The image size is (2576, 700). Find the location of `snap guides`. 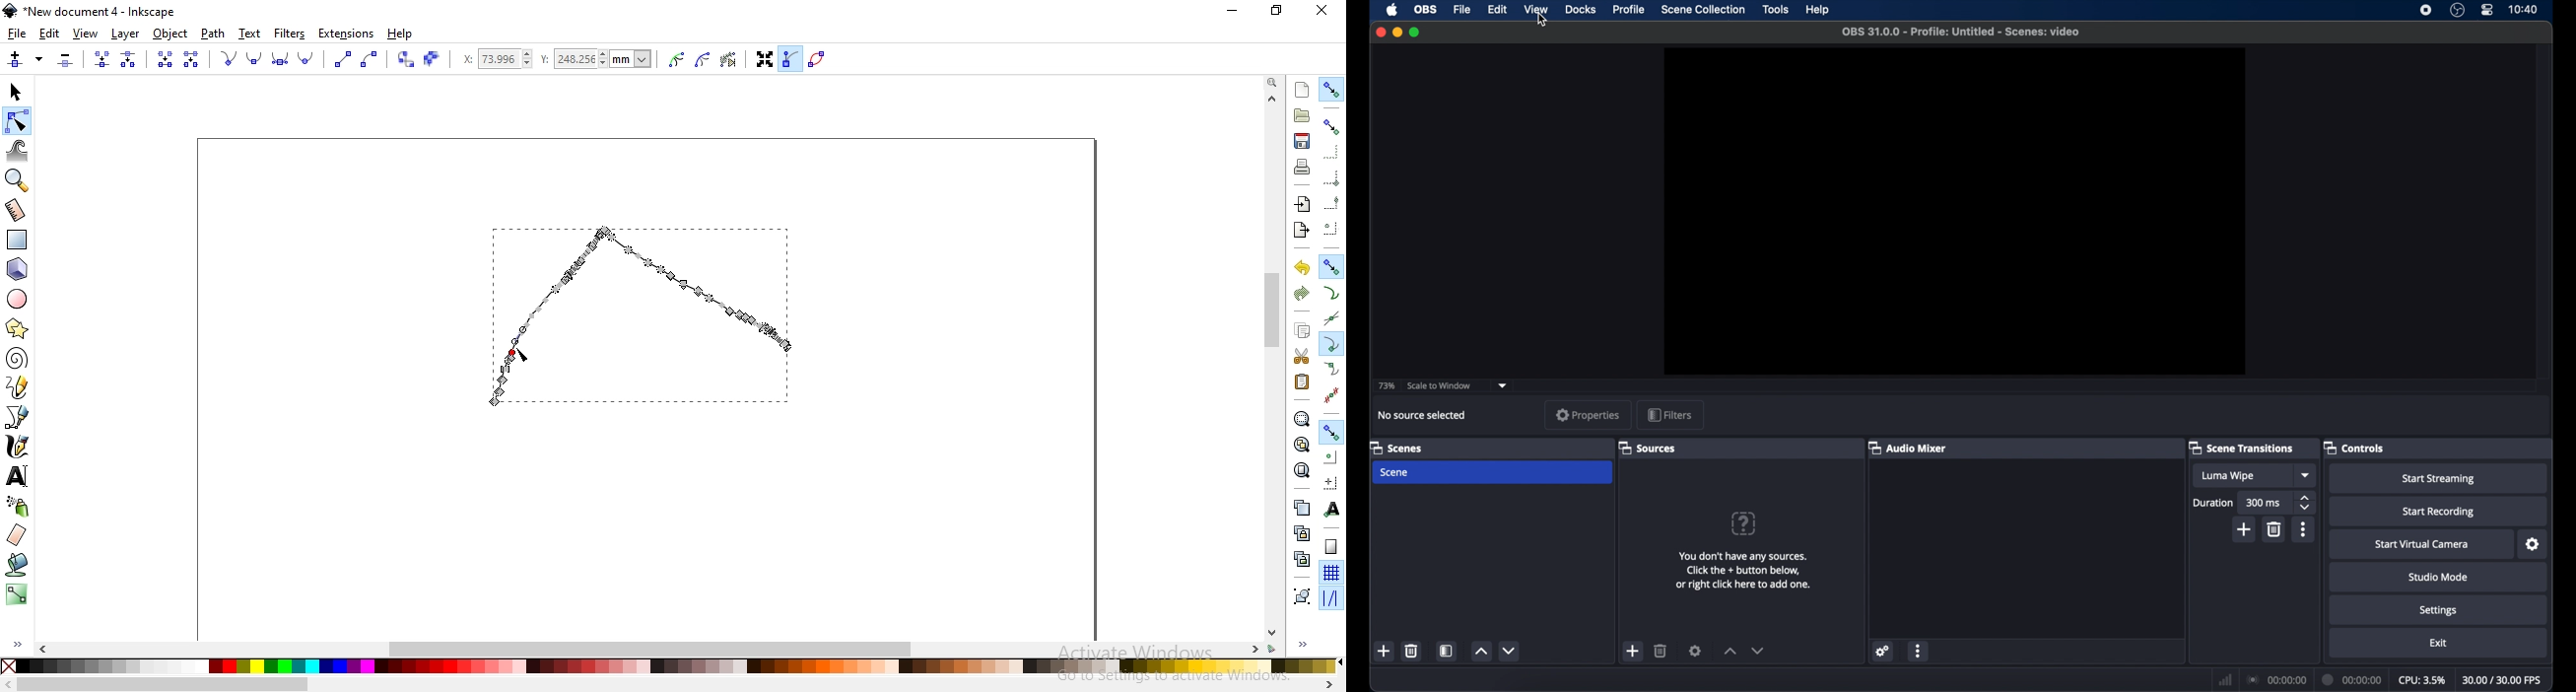

snap guides is located at coordinates (1328, 598).